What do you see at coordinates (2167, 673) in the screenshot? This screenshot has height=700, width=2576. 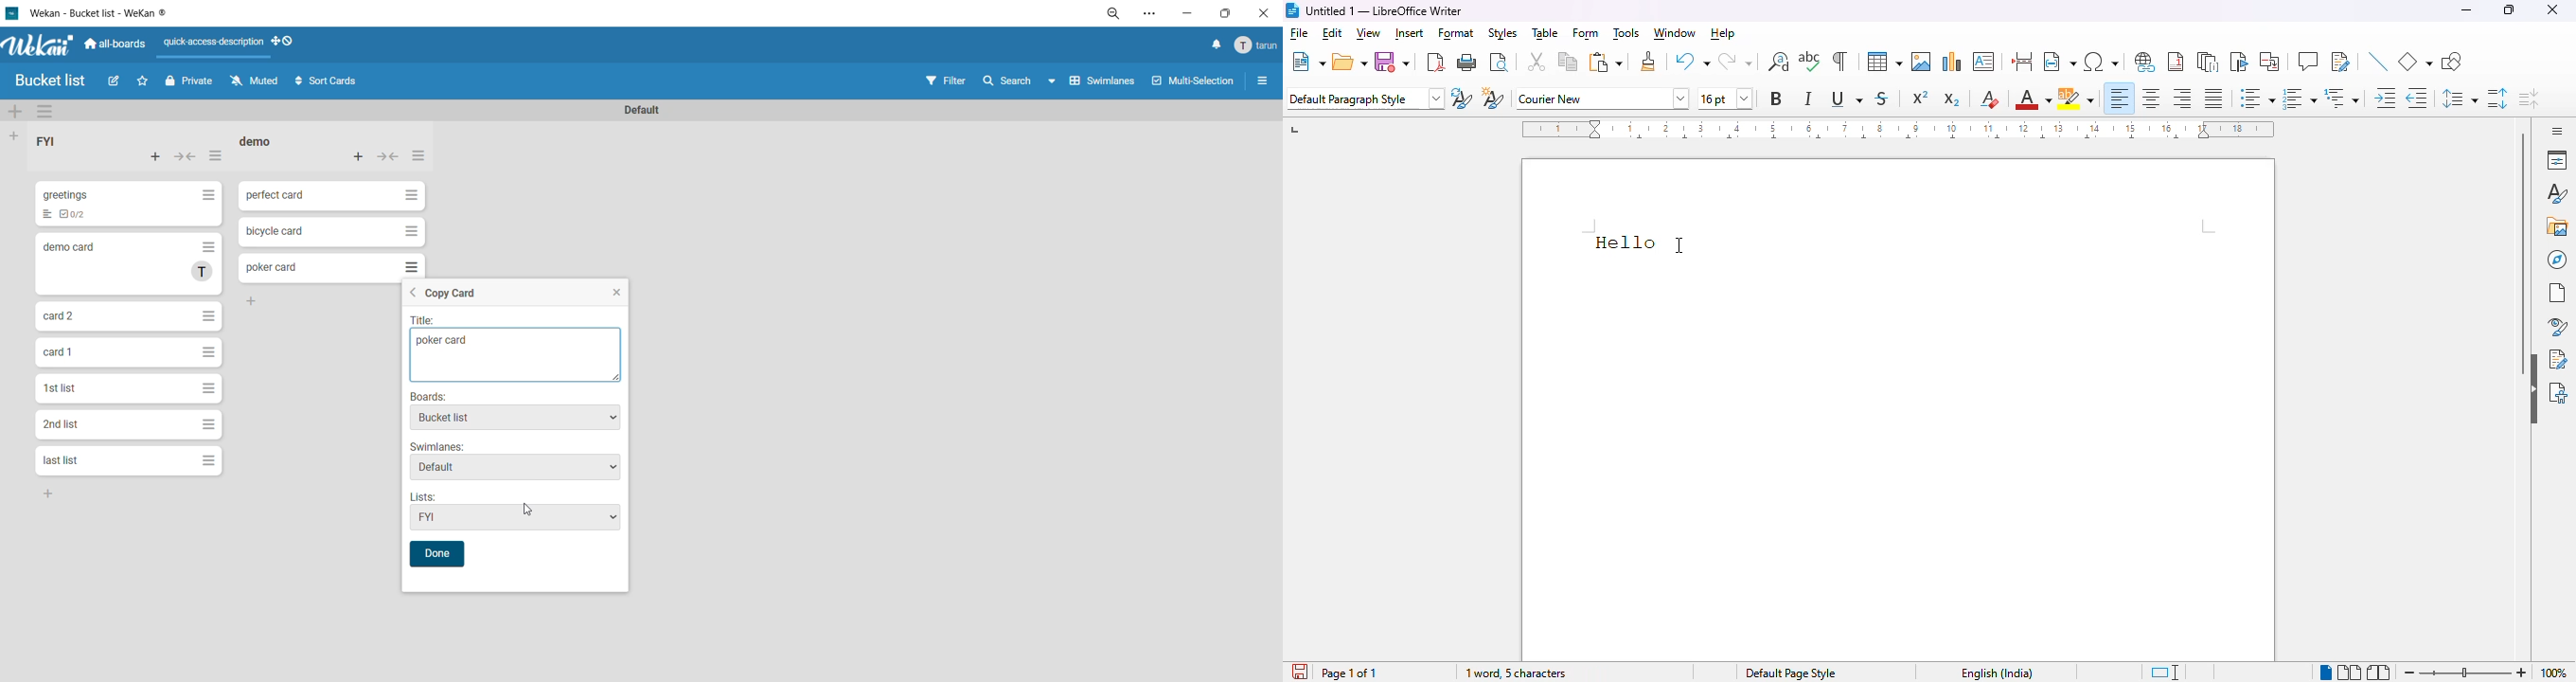 I see `standard language` at bounding box center [2167, 673].